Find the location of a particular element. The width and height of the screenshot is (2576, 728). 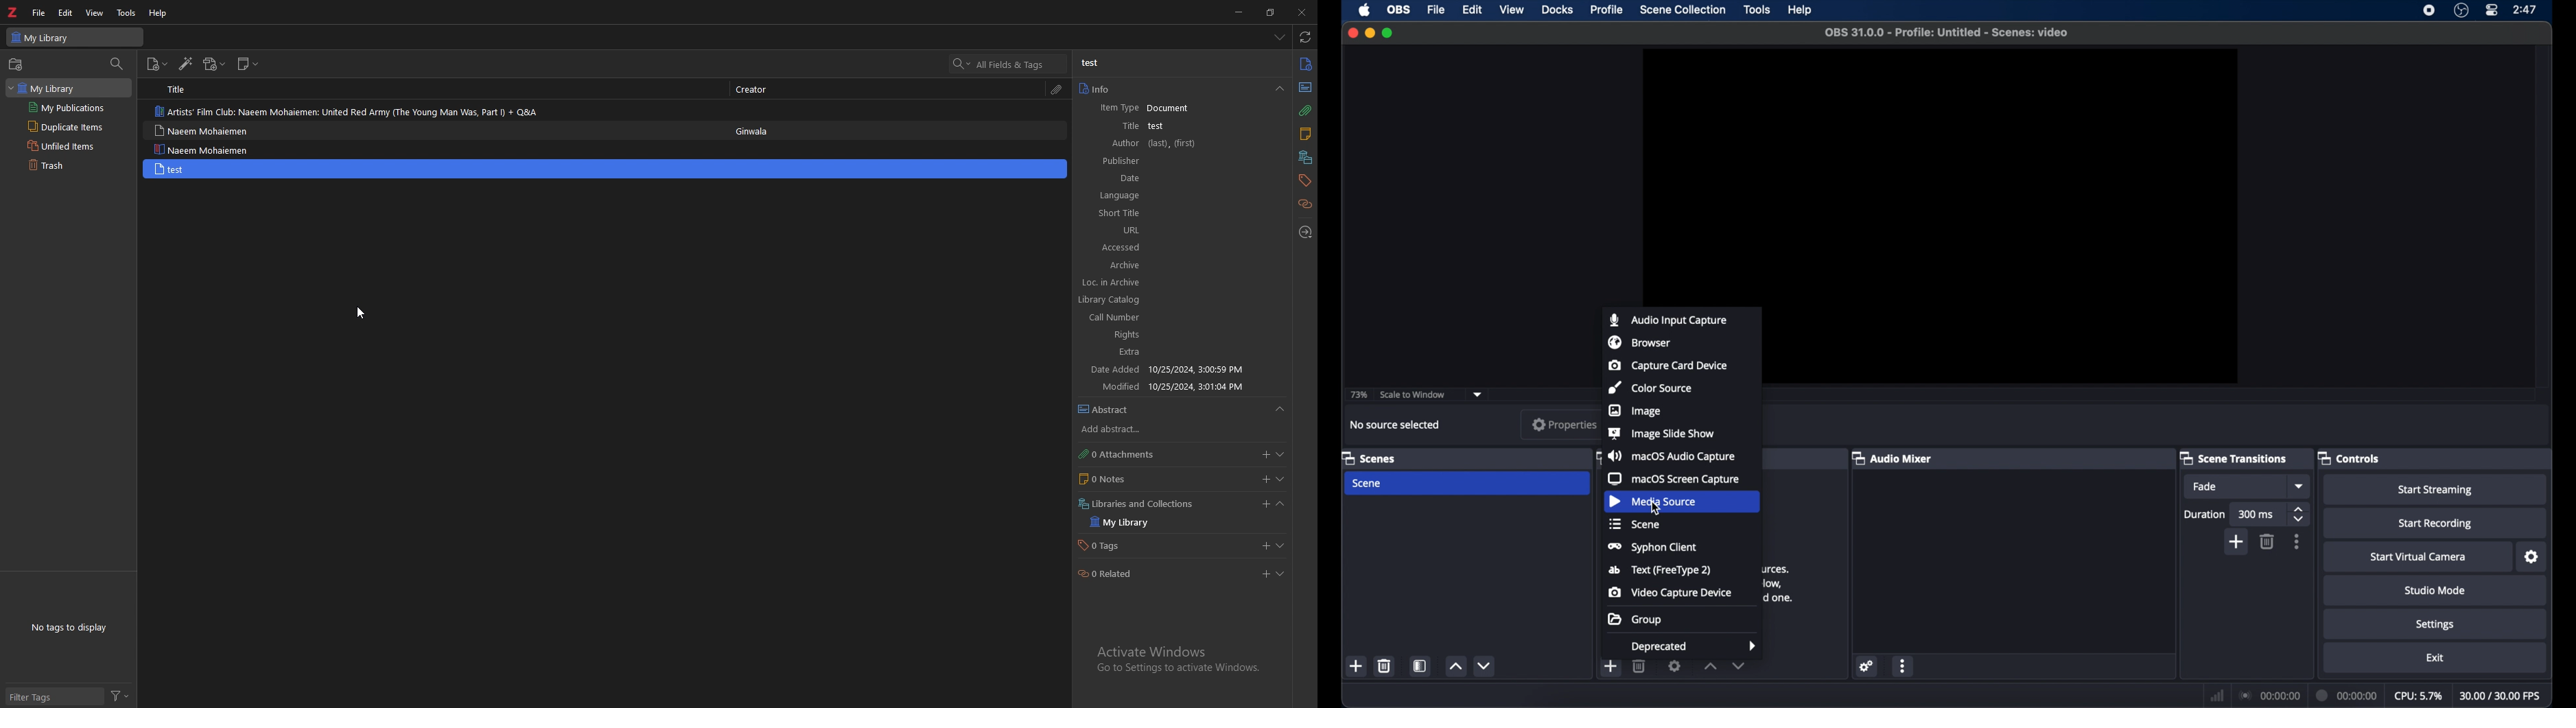

call number input is located at coordinates (1179, 316).